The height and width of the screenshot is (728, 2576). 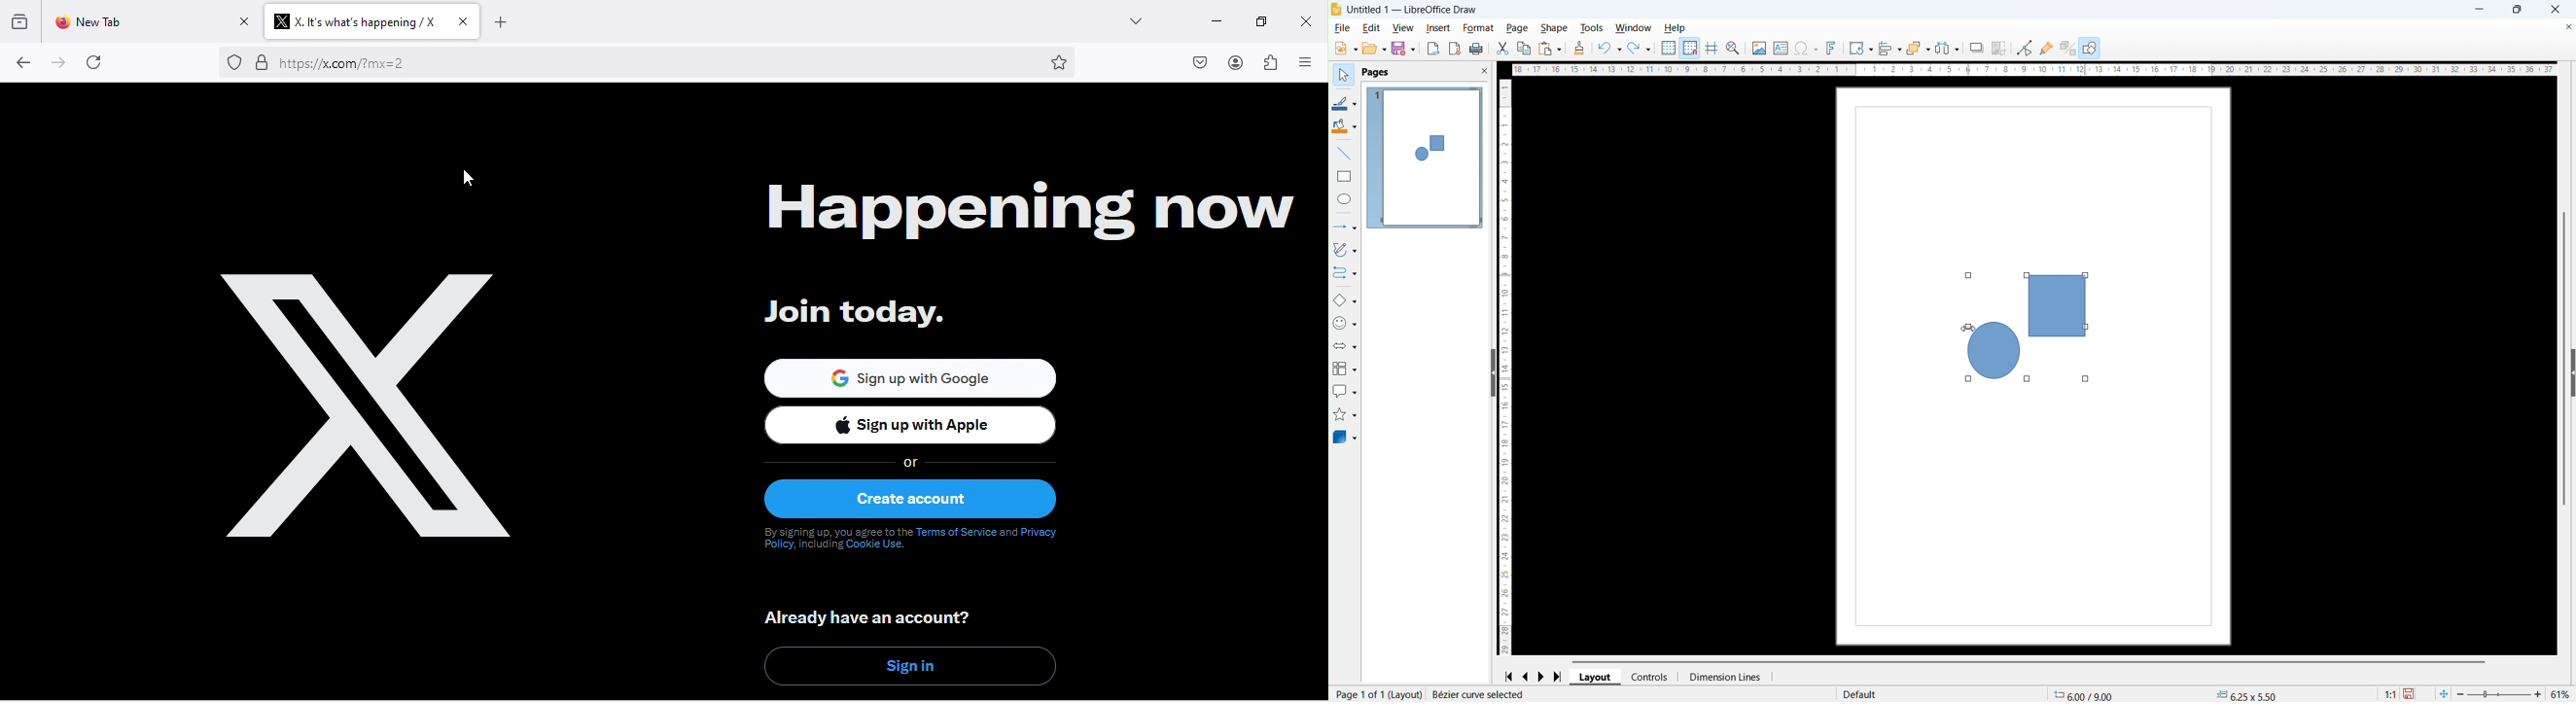 What do you see at coordinates (1345, 75) in the screenshot?
I see `select ` at bounding box center [1345, 75].